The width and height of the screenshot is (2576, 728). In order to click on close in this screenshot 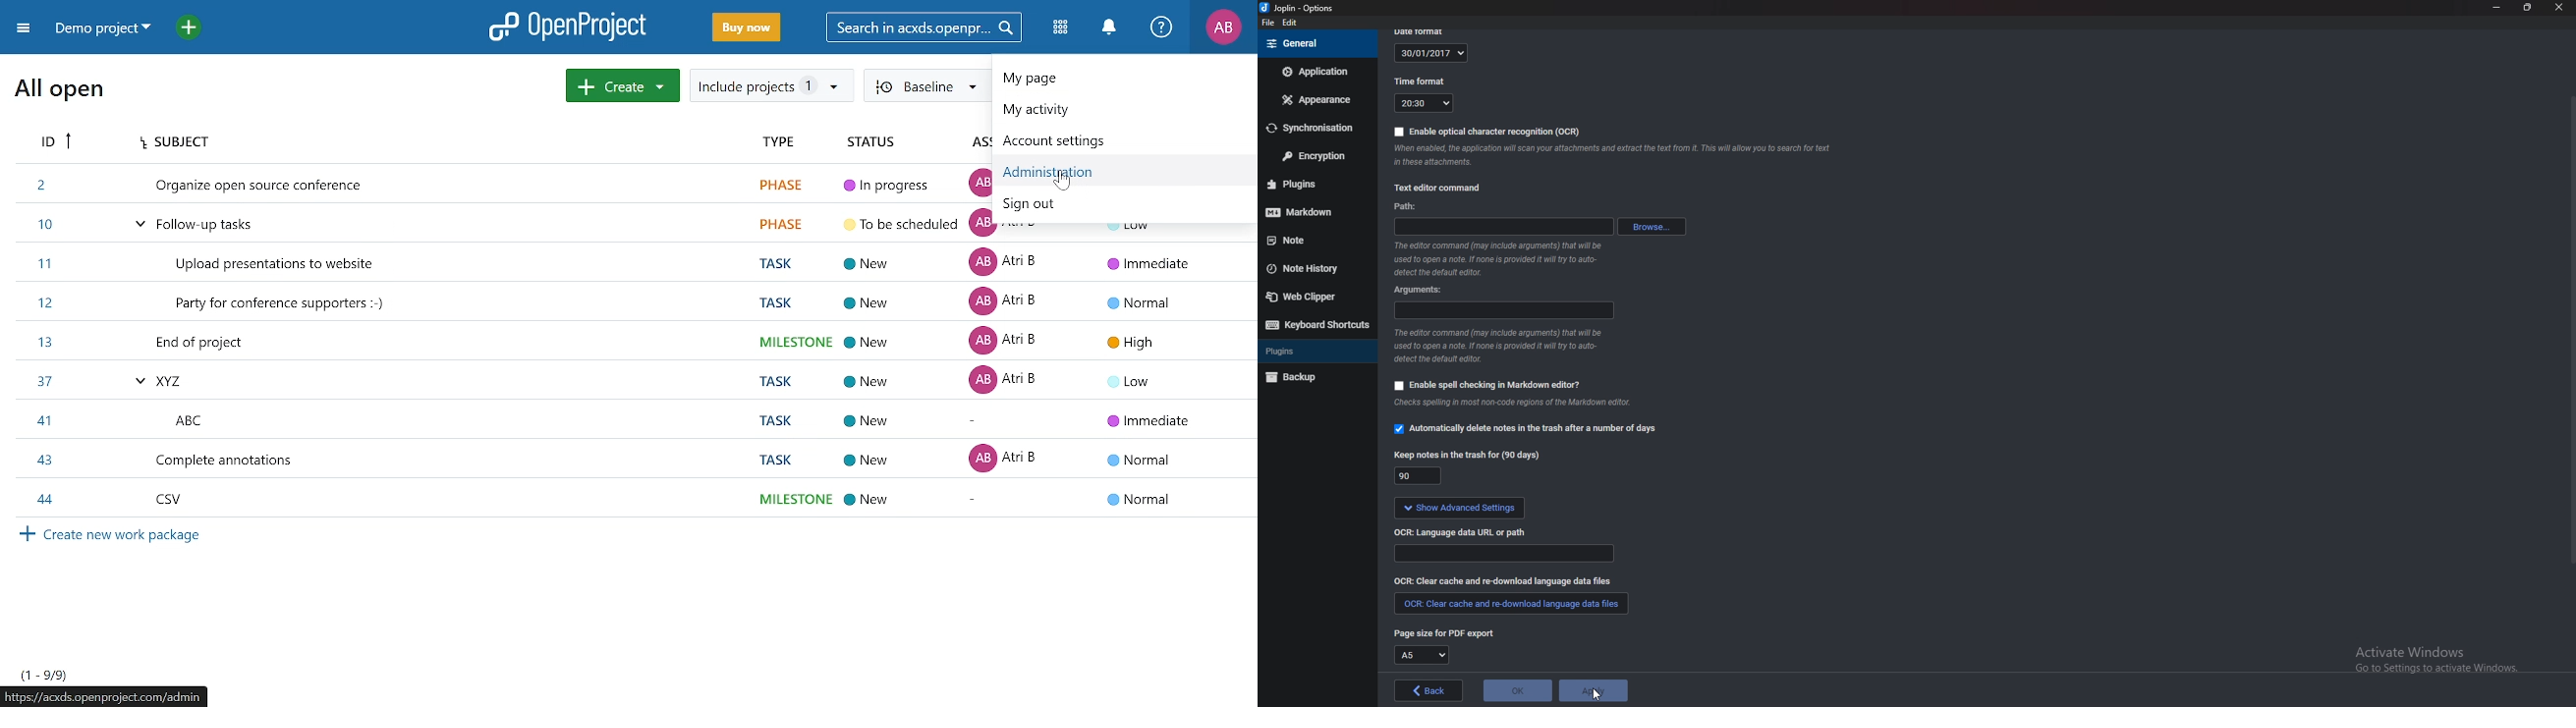, I will do `click(2557, 7)`.